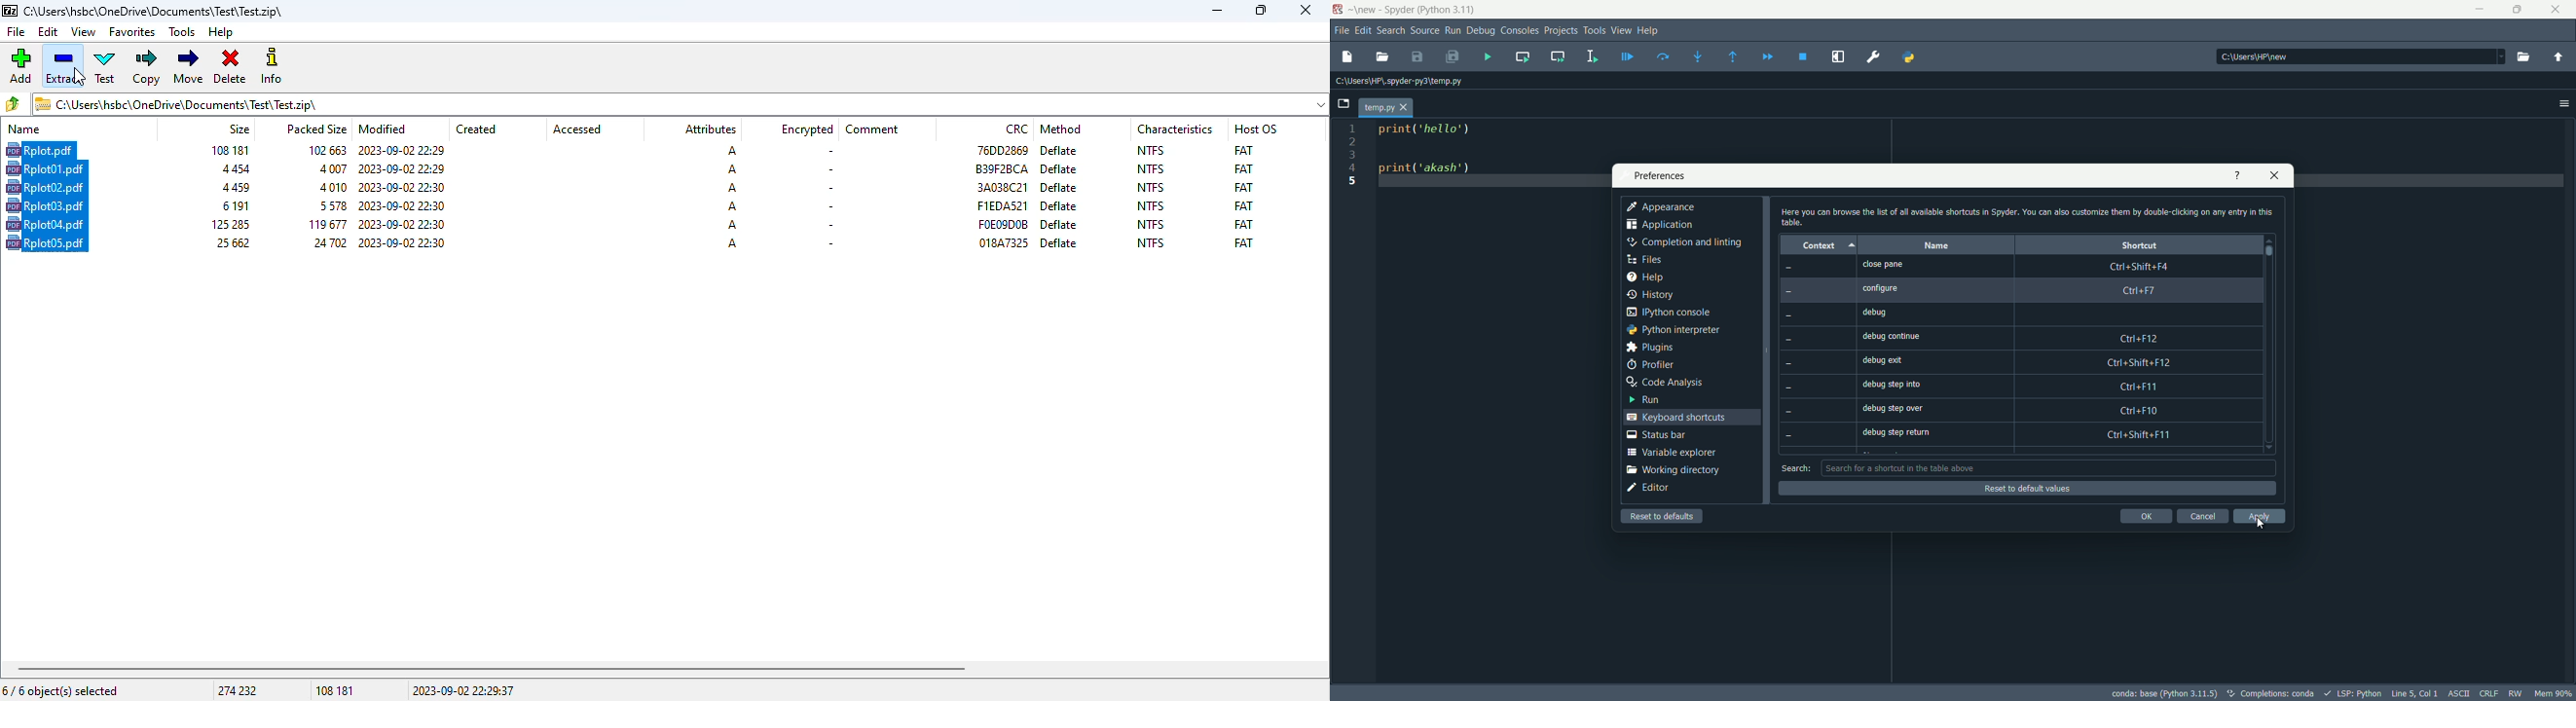 The height and width of the screenshot is (728, 2576). Describe the element at coordinates (2227, 693) in the screenshot. I see `Correct Code ` at that location.